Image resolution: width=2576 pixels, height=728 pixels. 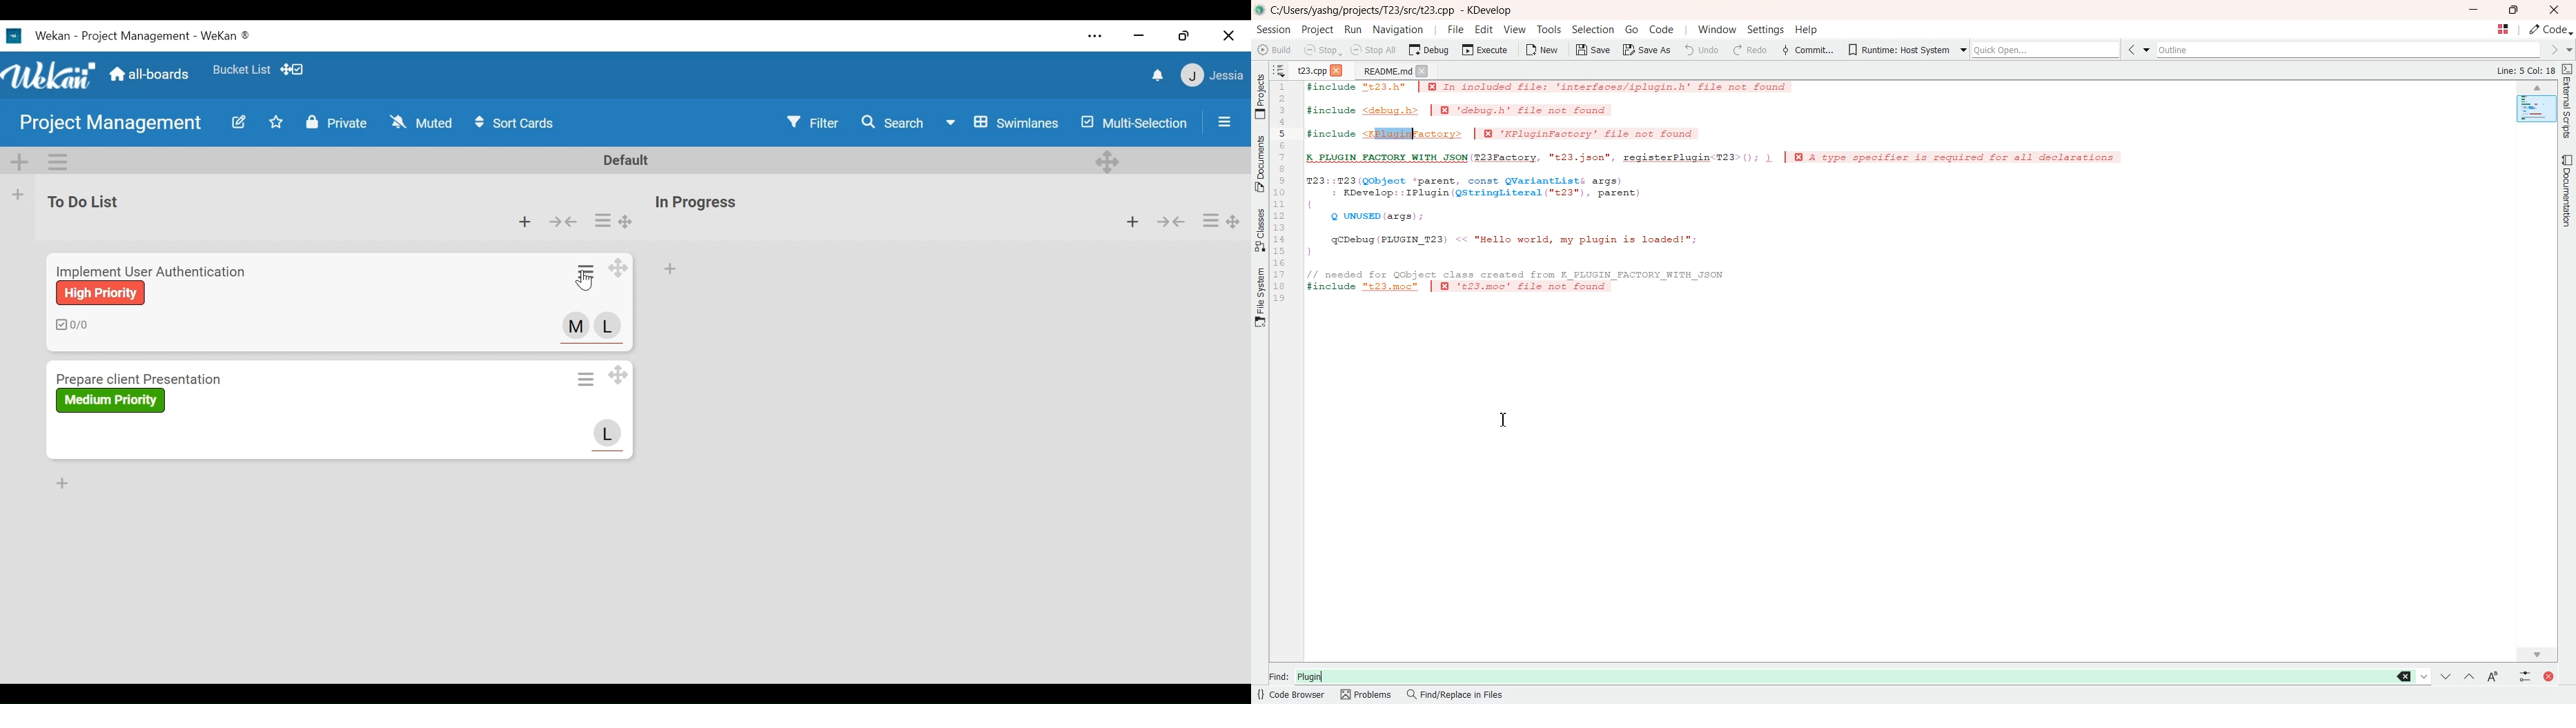 What do you see at coordinates (603, 220) in the screenshot?
I see `Card actions` at bounding box center [603, 220].